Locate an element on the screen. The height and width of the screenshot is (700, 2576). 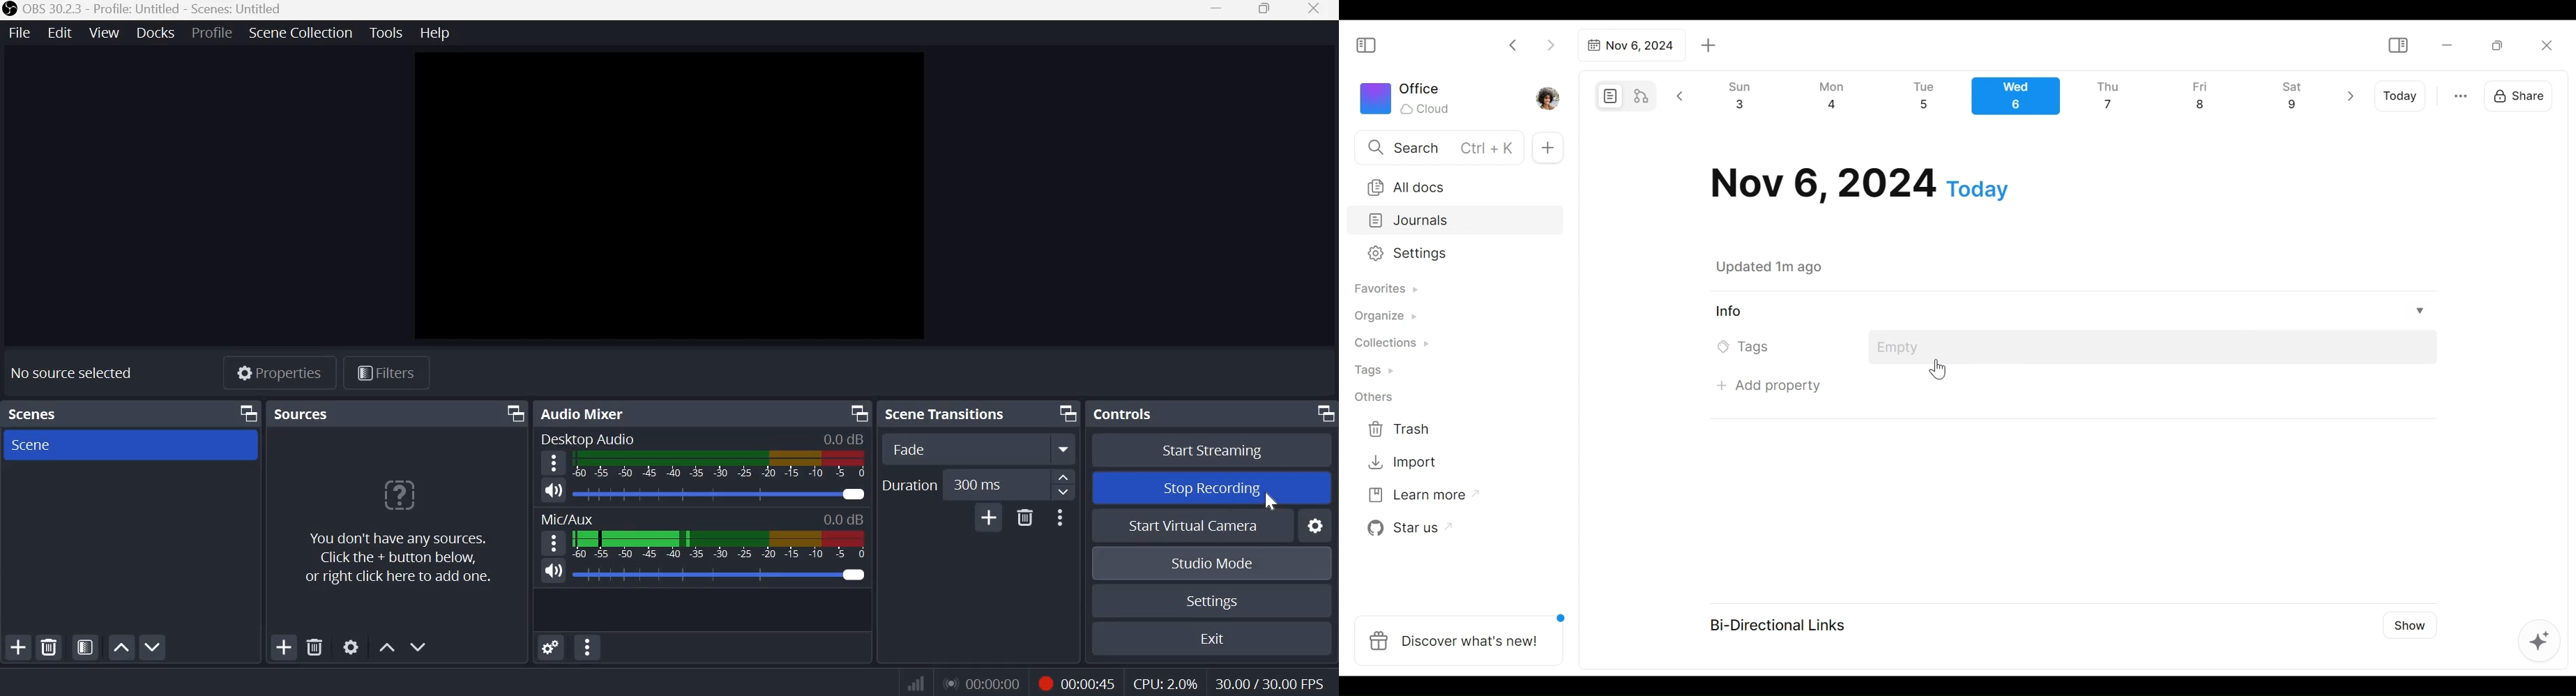
Desktop Audio is located at coordinates (584, 439).